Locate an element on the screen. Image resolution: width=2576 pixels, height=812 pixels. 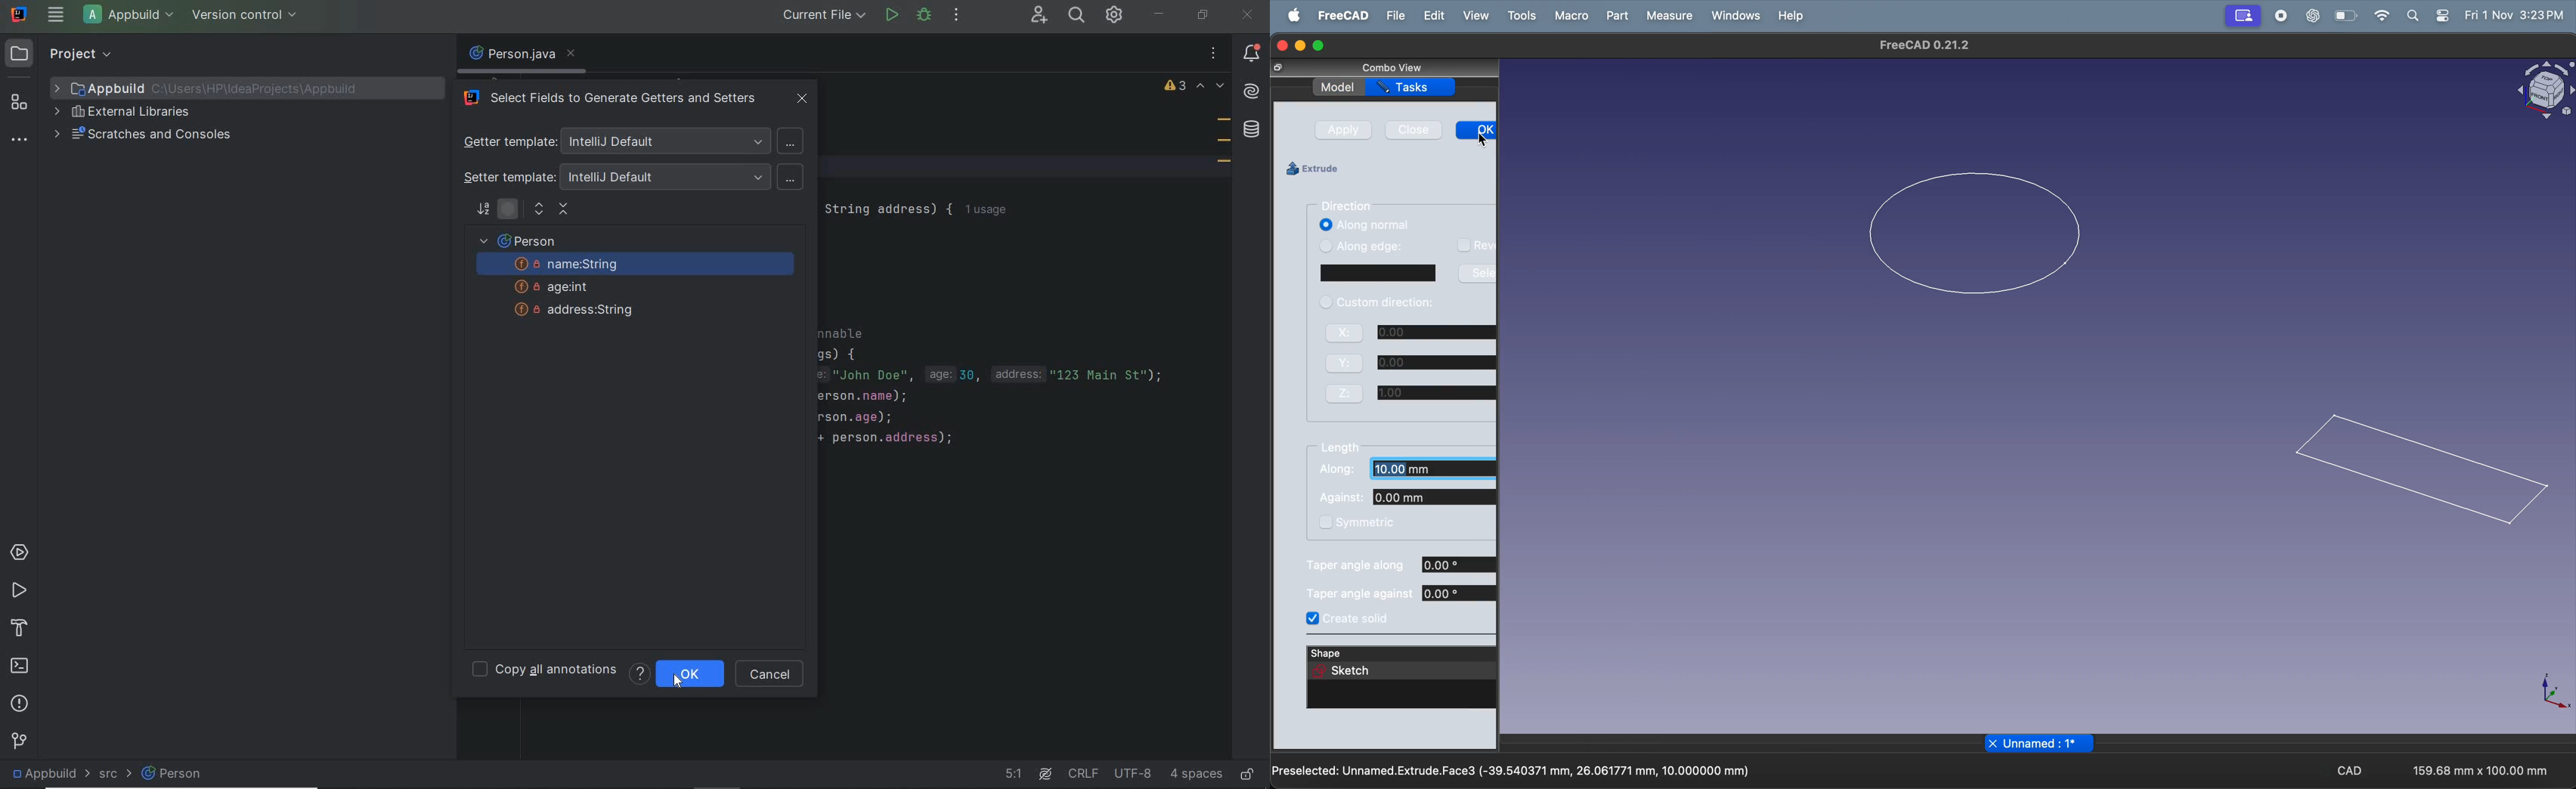
0.00 is located at coordinates (1438, 333).